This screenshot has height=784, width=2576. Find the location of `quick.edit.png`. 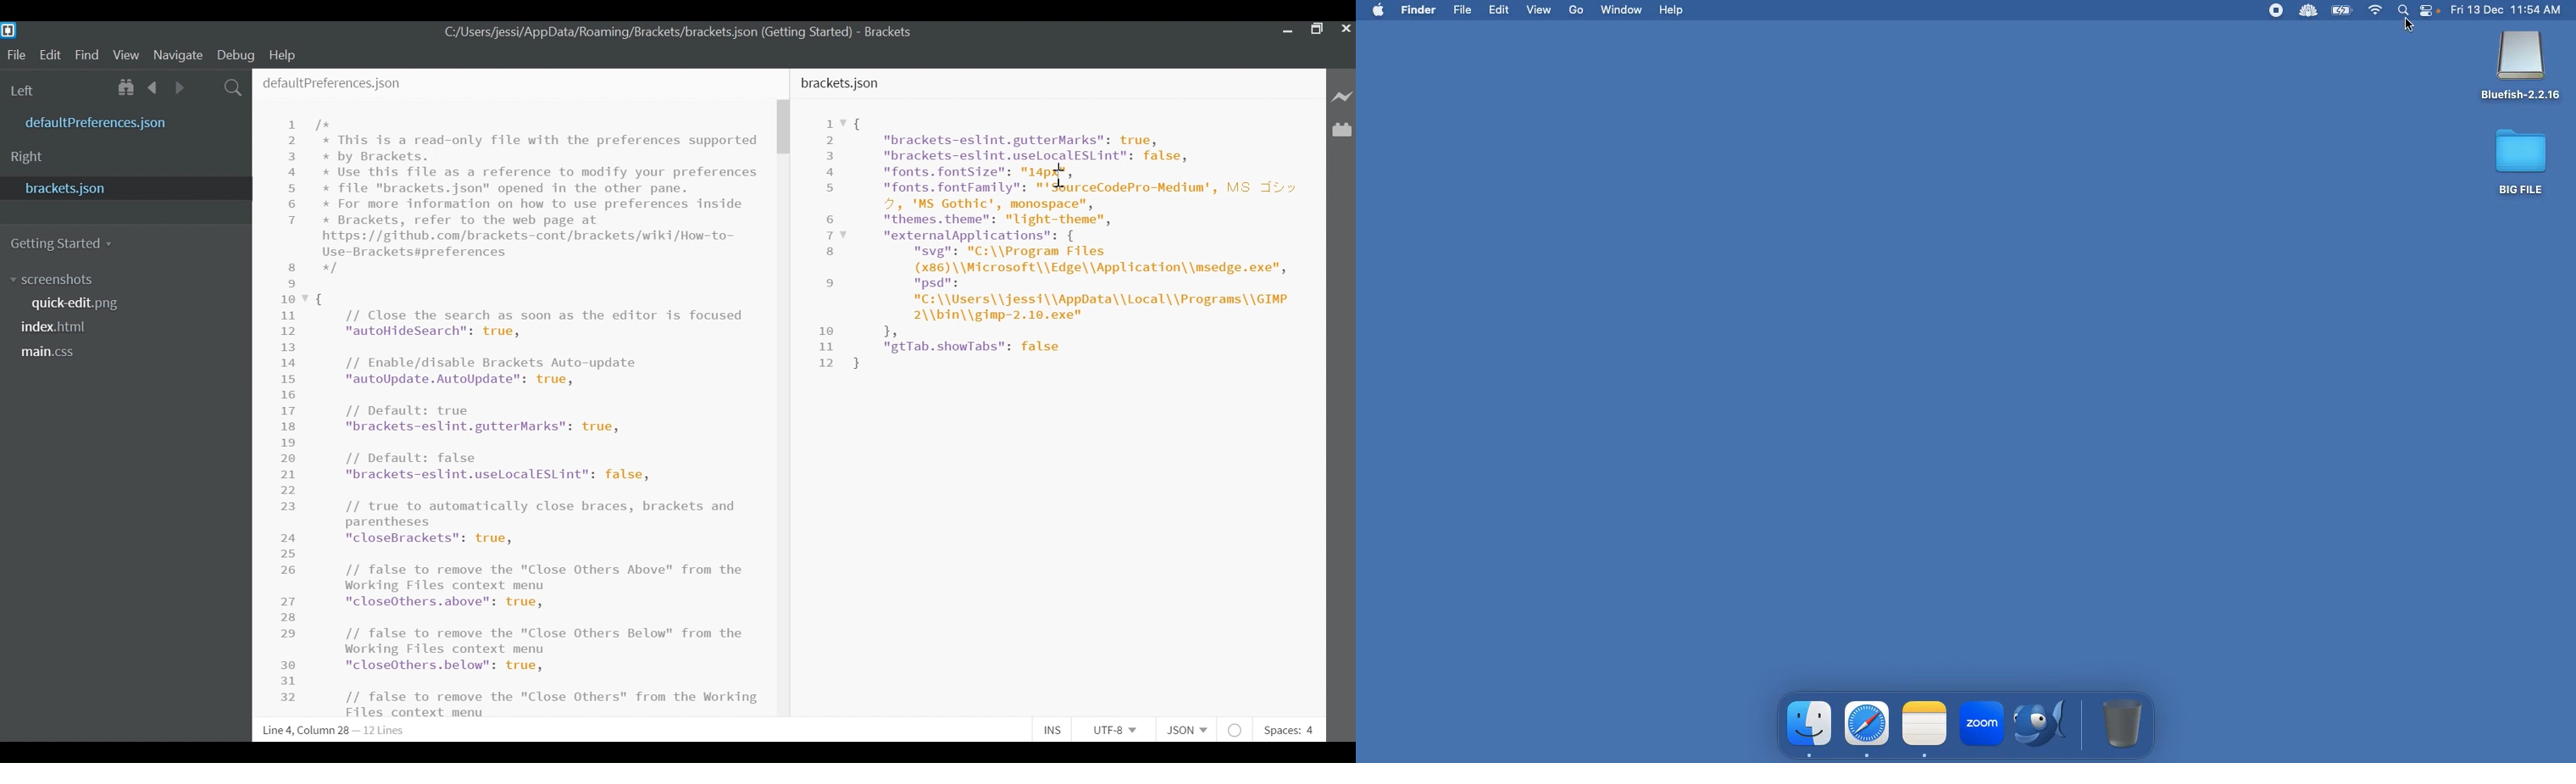

quick.edit.png is located at coordinates (77, 304).